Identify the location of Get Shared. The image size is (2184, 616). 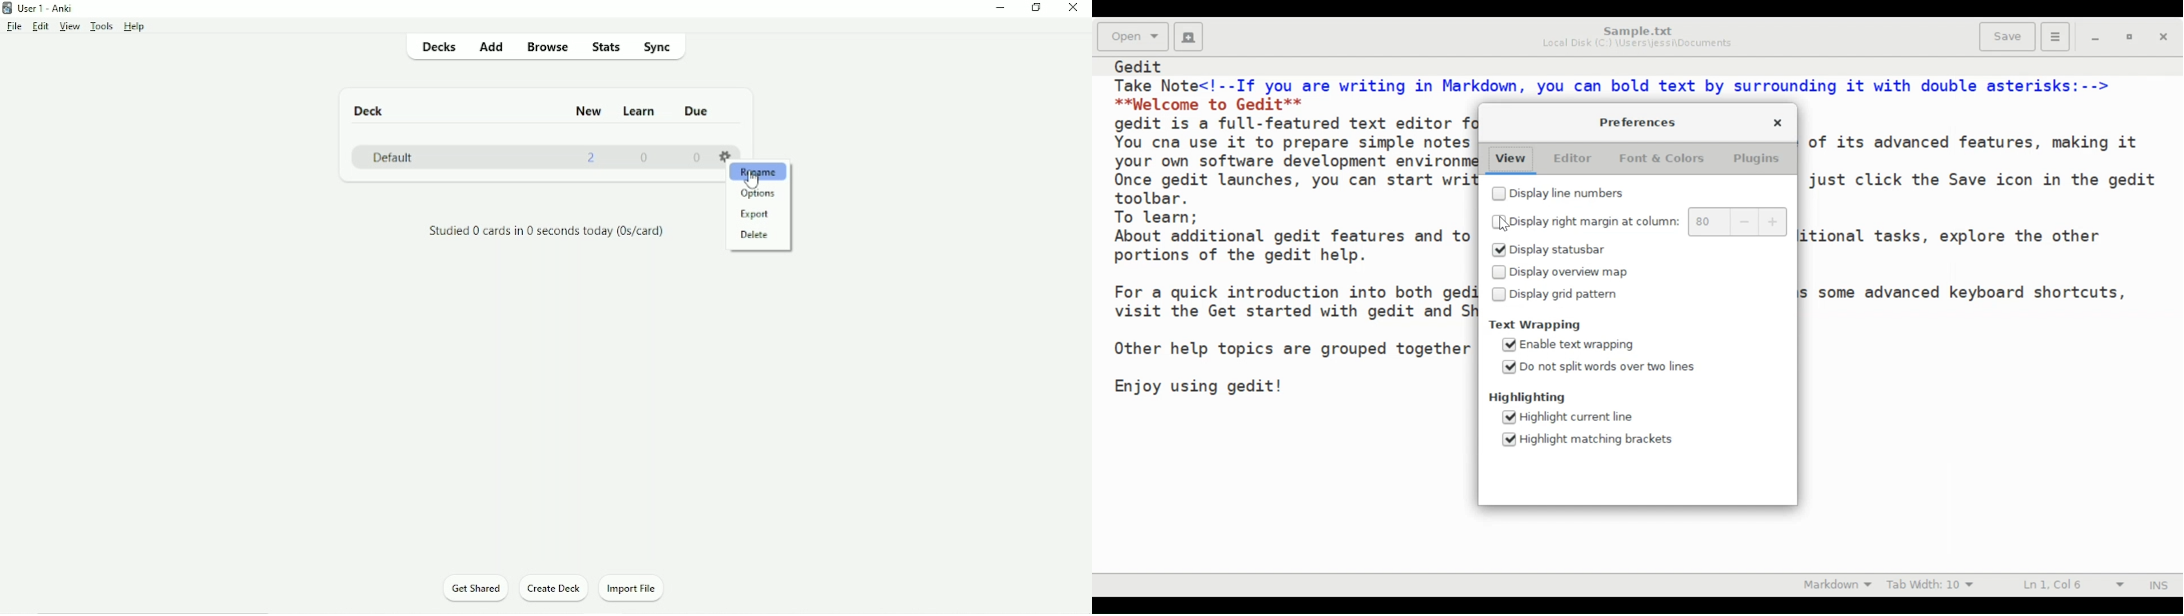
(475, 587).